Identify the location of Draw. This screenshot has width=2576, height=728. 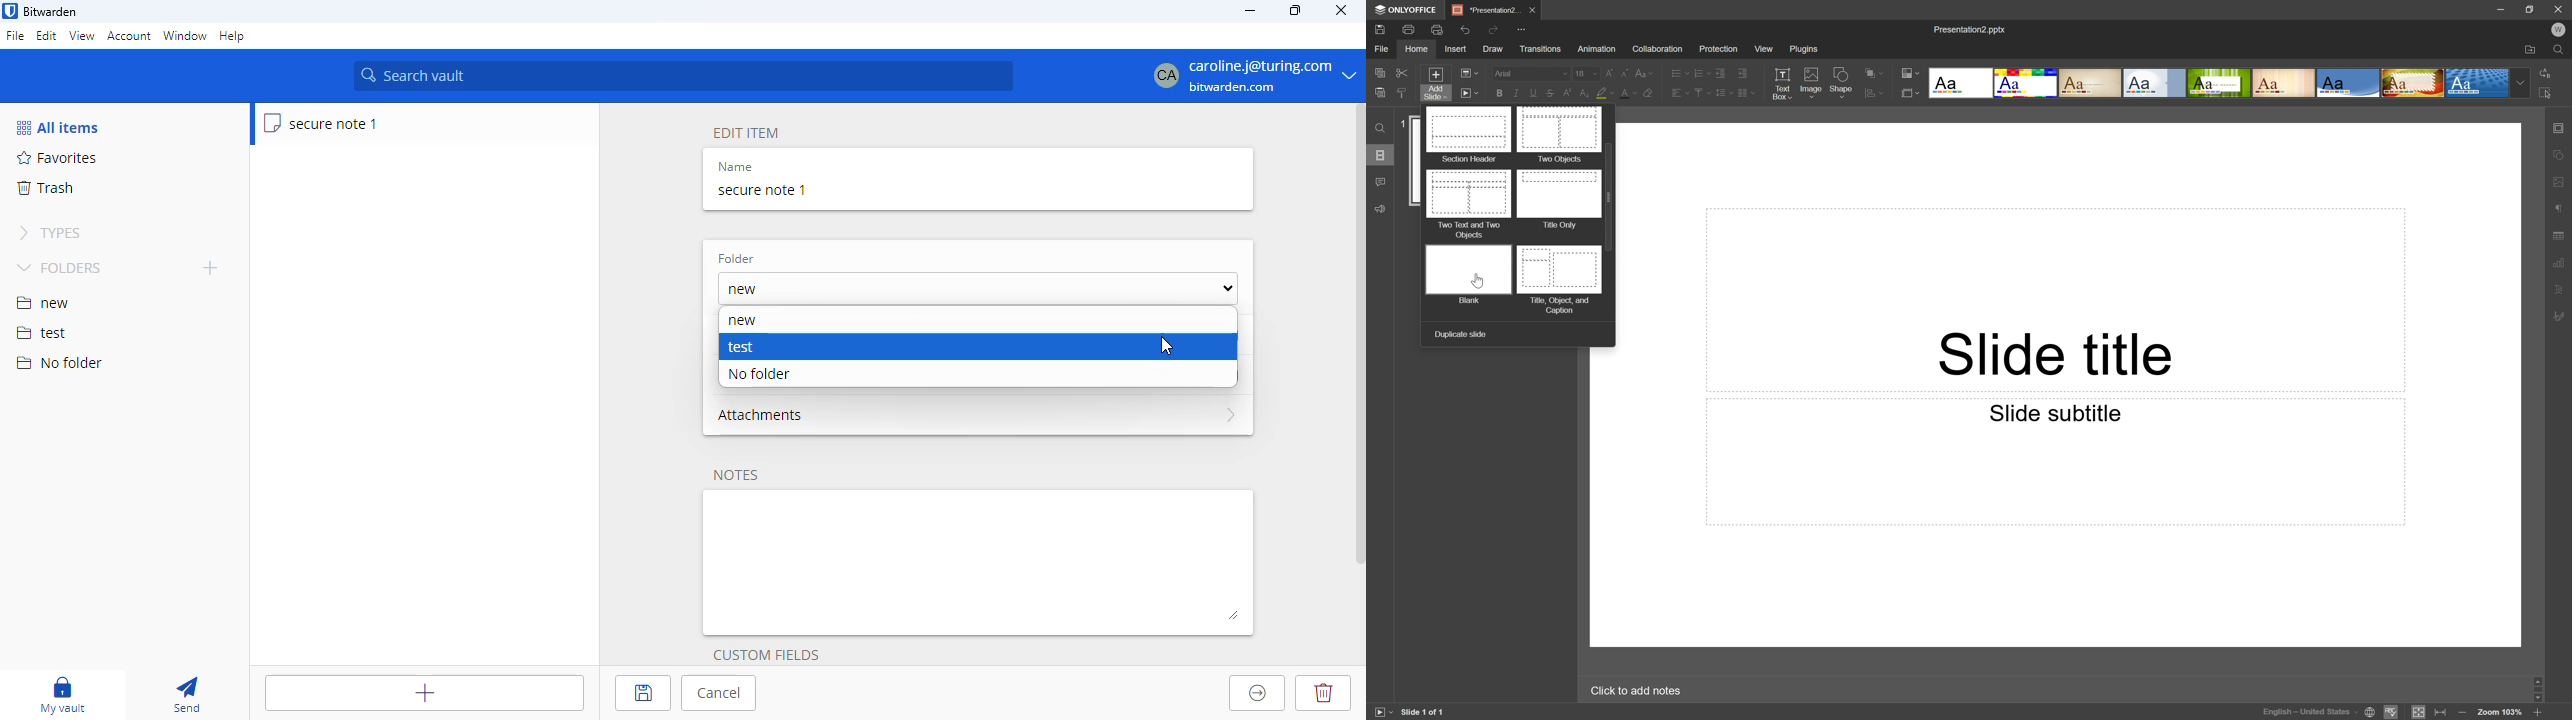
(1491, 47).